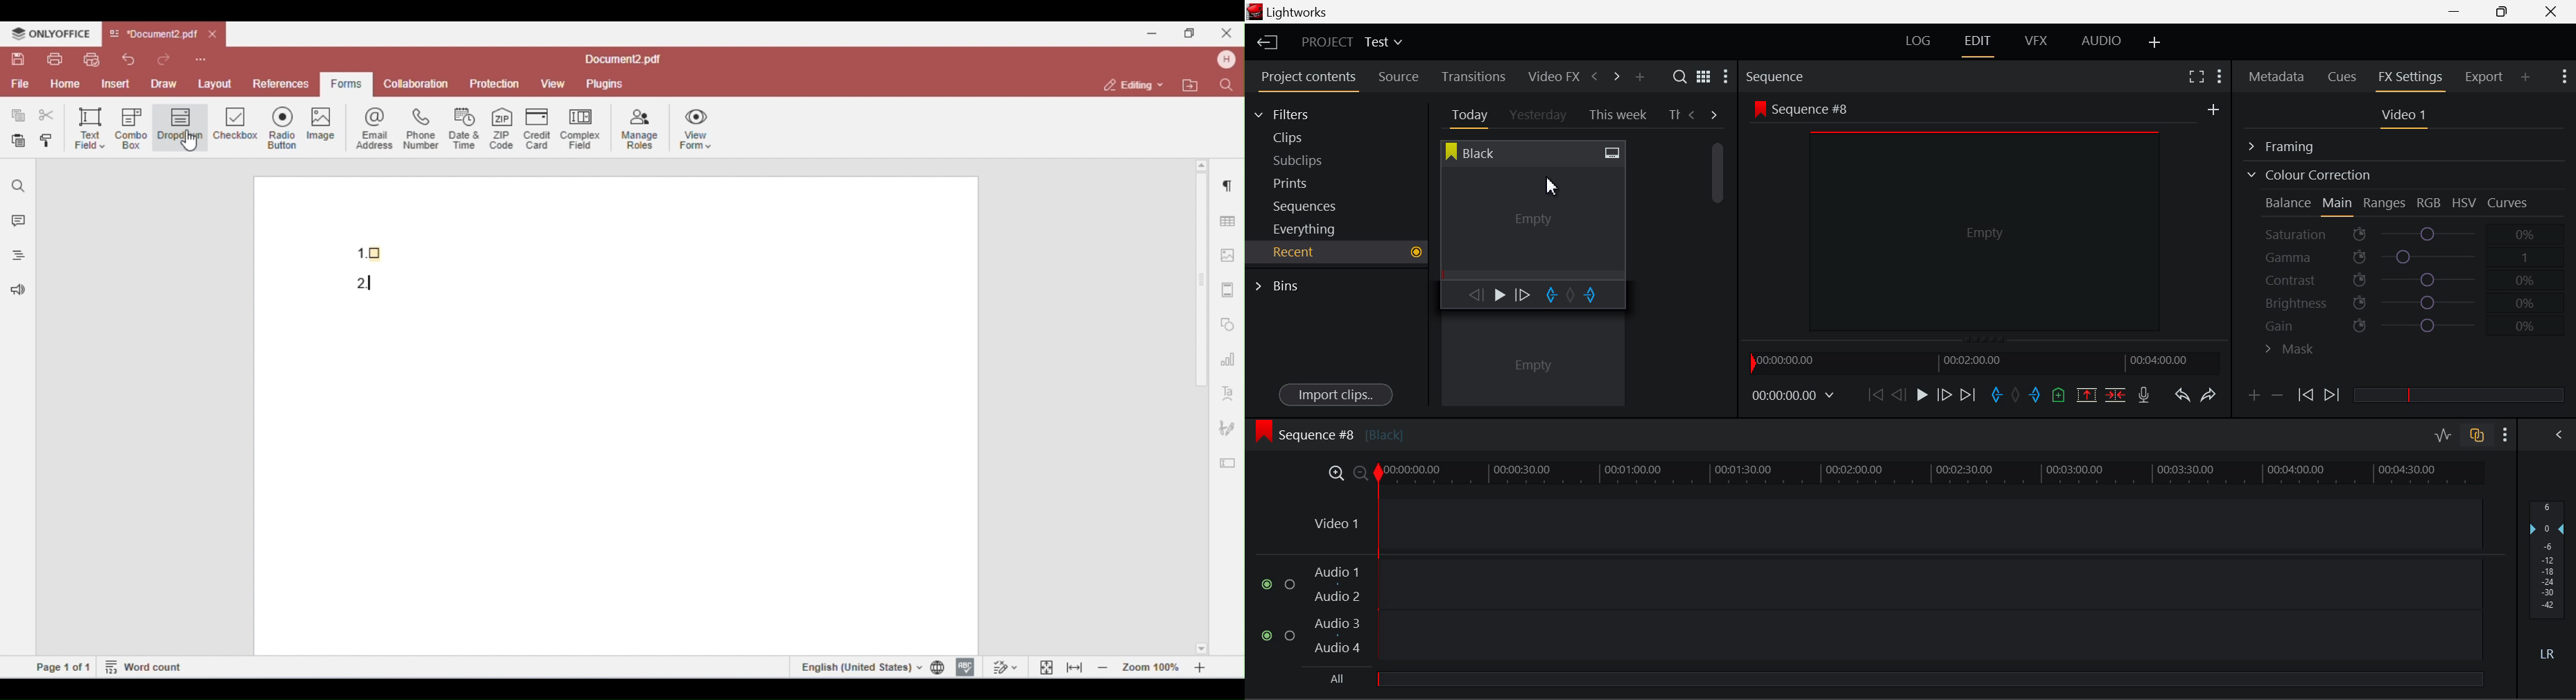 Image resolution: width=2576 pixels, height=700 pixels. I want to click on Framing Section, so click(2292, 144).